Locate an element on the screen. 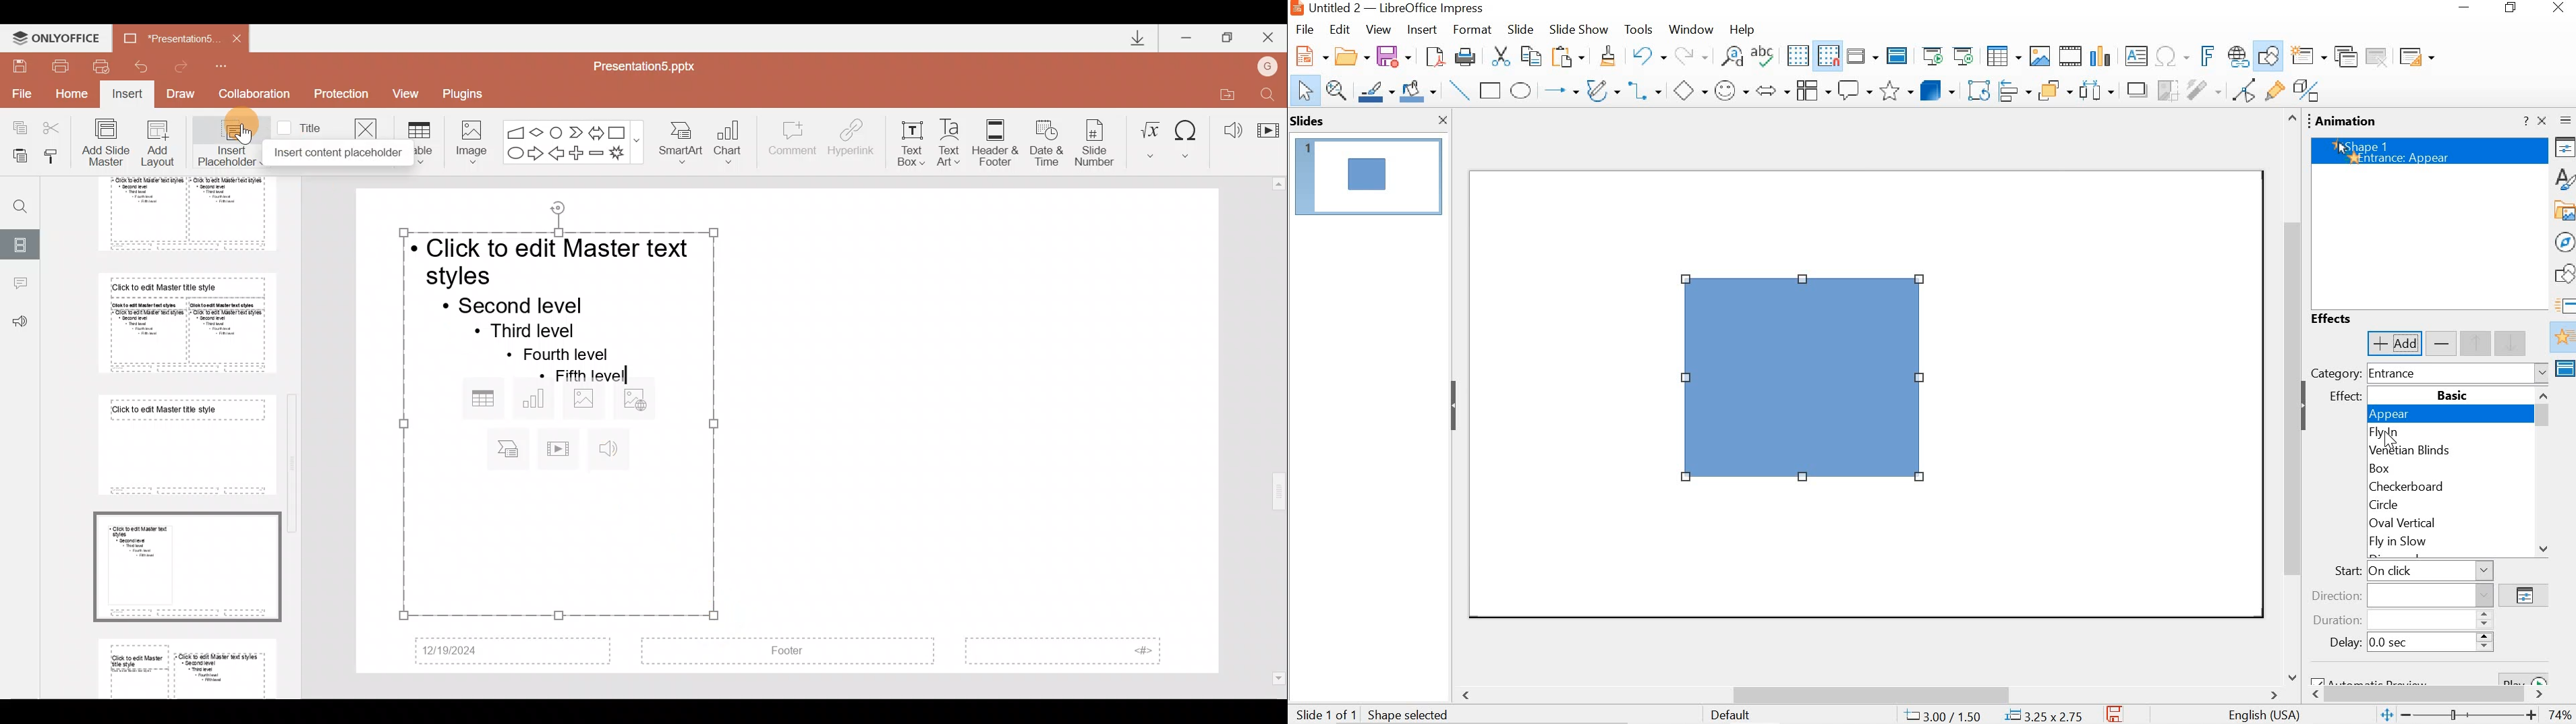 The image size is (2576, 728). print is located at coordinates (1464, 57).